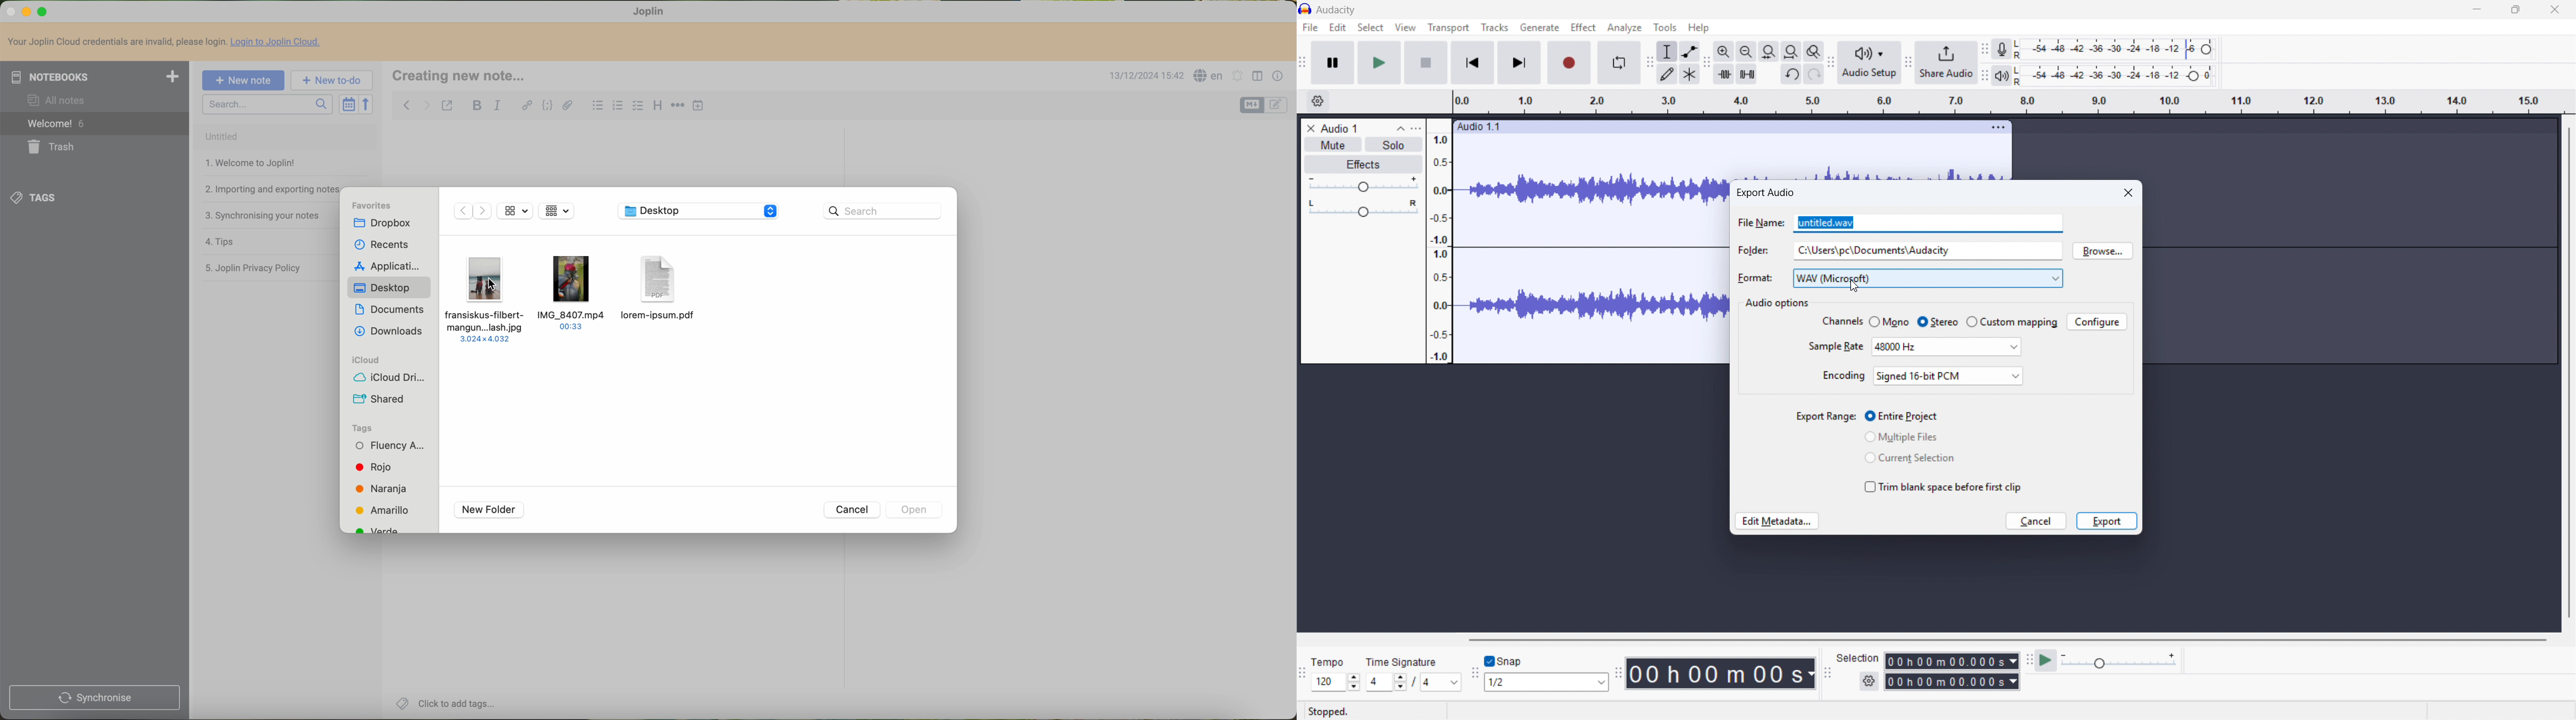 The height and width of the screenshot is (728, 2576). What do you see at coordinates (378, 400) in the screenshot?
I see `shared` at bounding box center [378, 400].